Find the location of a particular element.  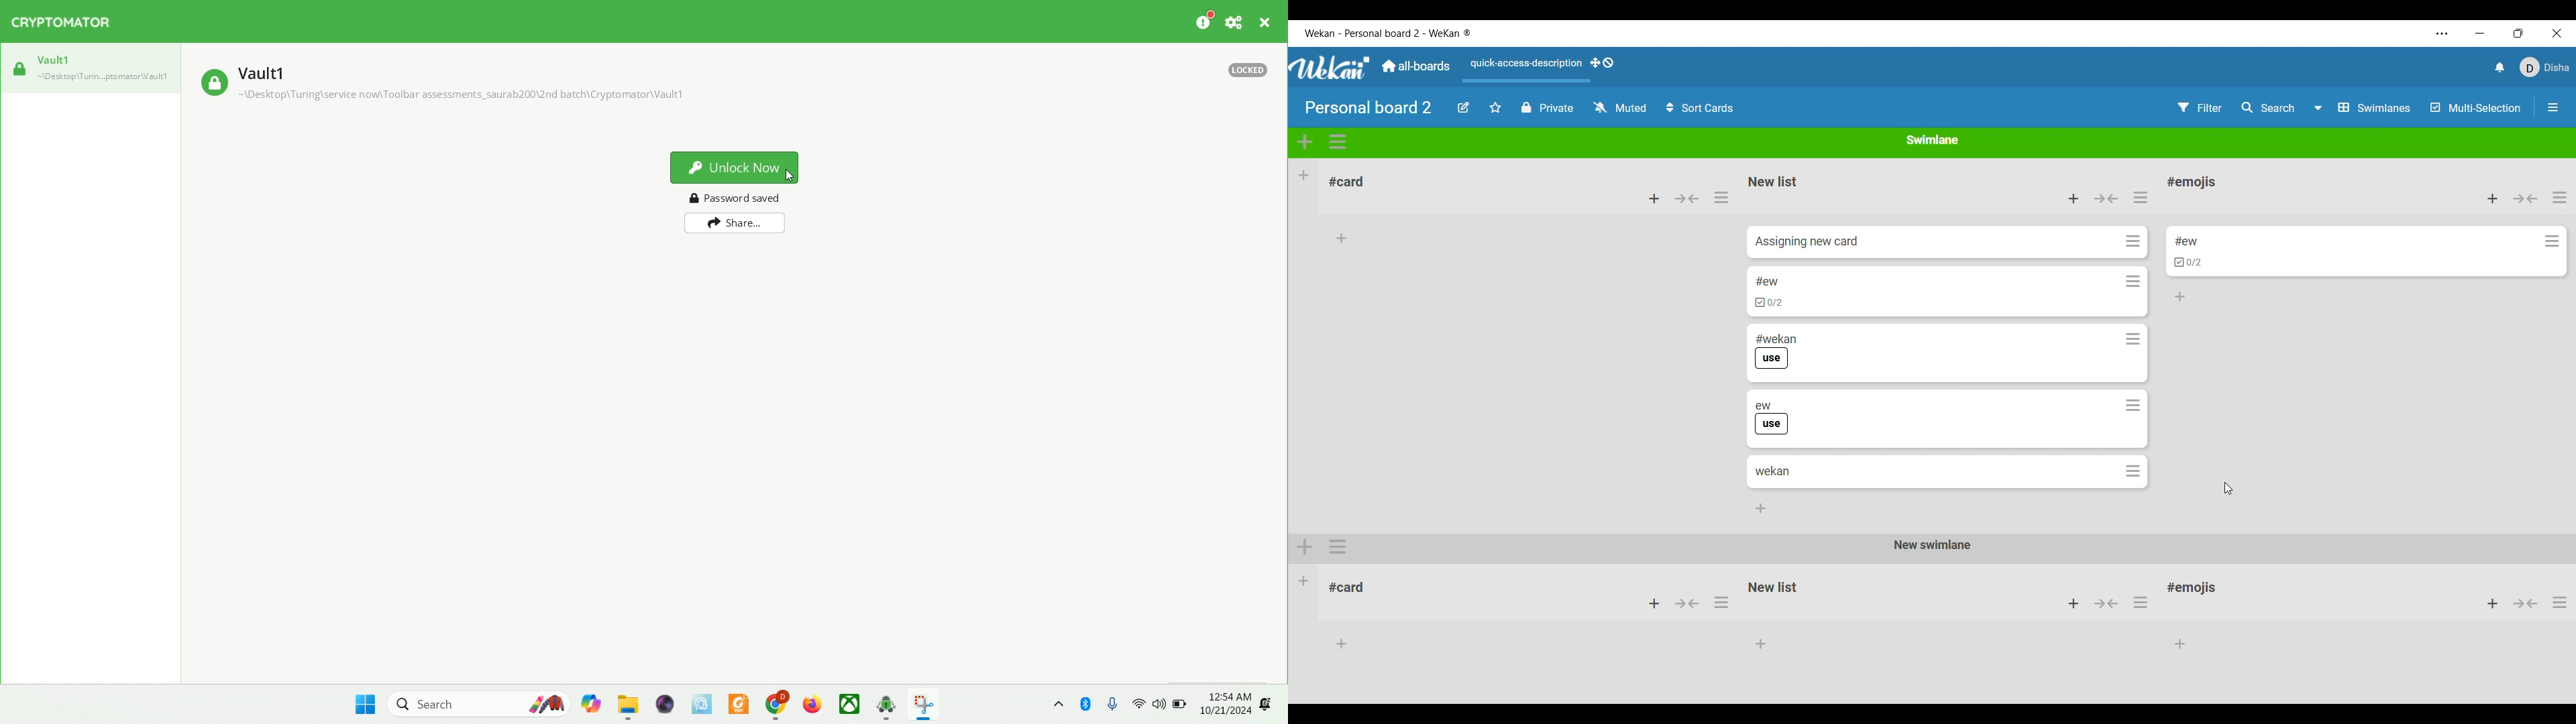

Minimize is located at coordinates (2480, 33).